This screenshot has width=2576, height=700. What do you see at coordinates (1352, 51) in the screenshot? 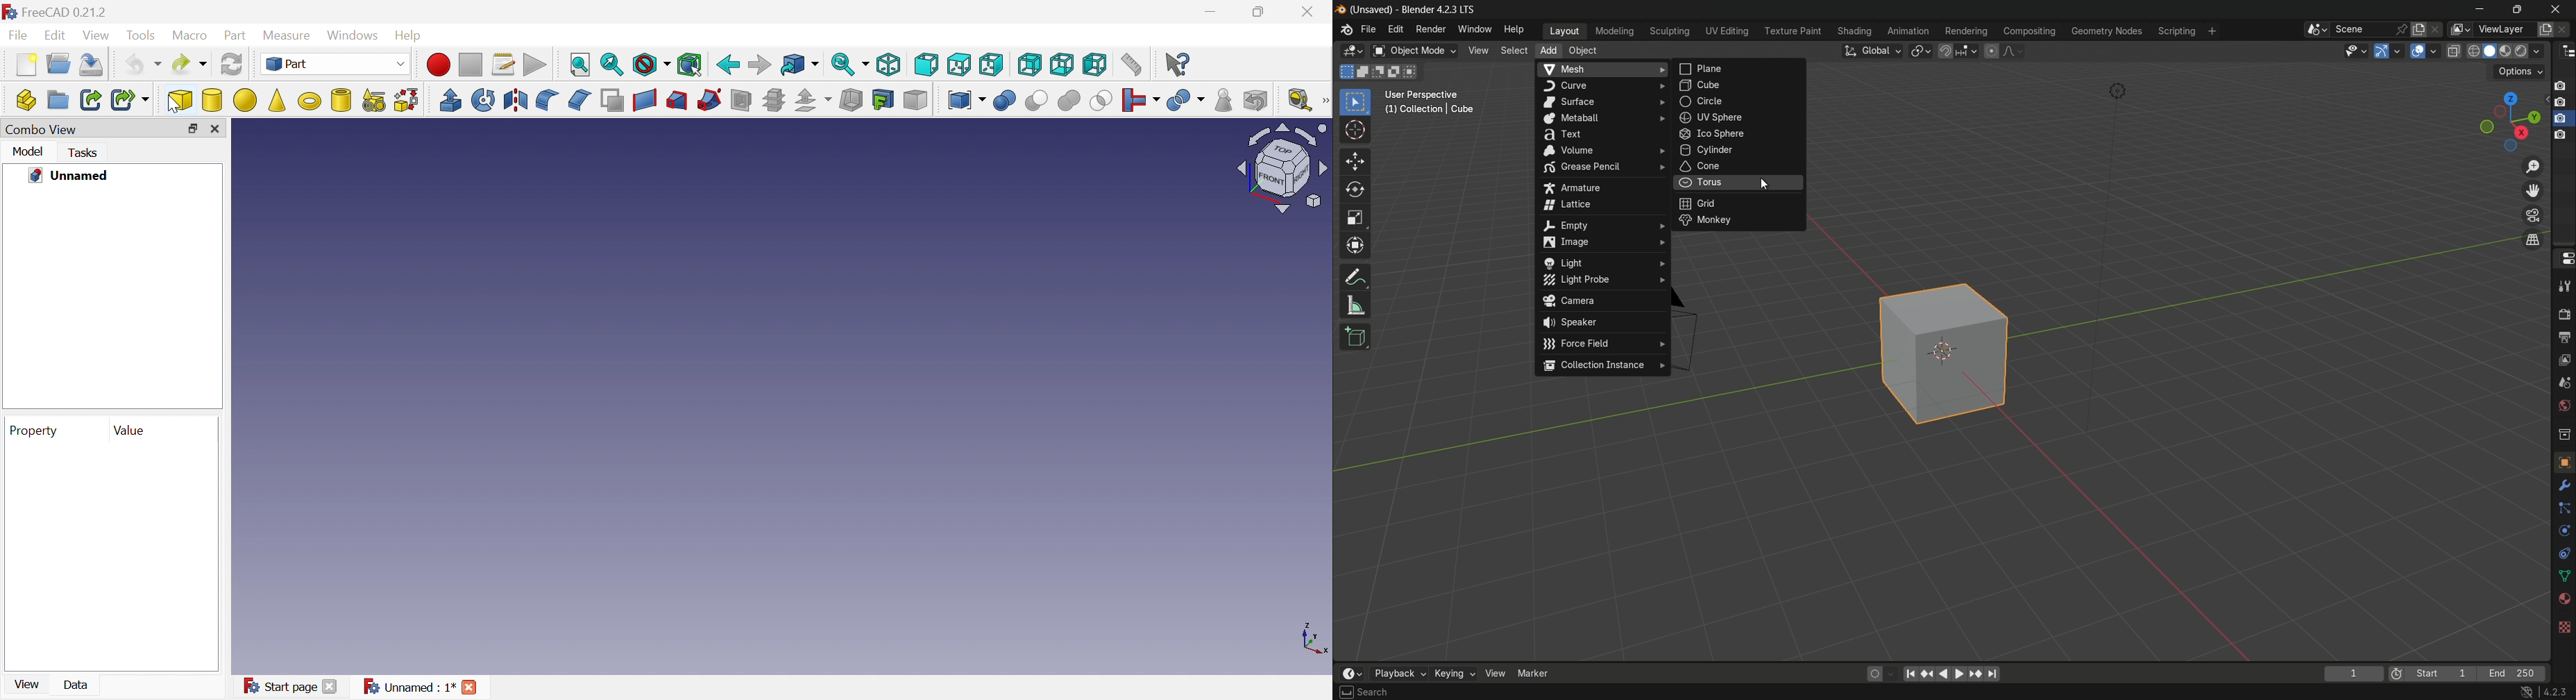
I see `3D viewport` at bounding box center [1352, 51].